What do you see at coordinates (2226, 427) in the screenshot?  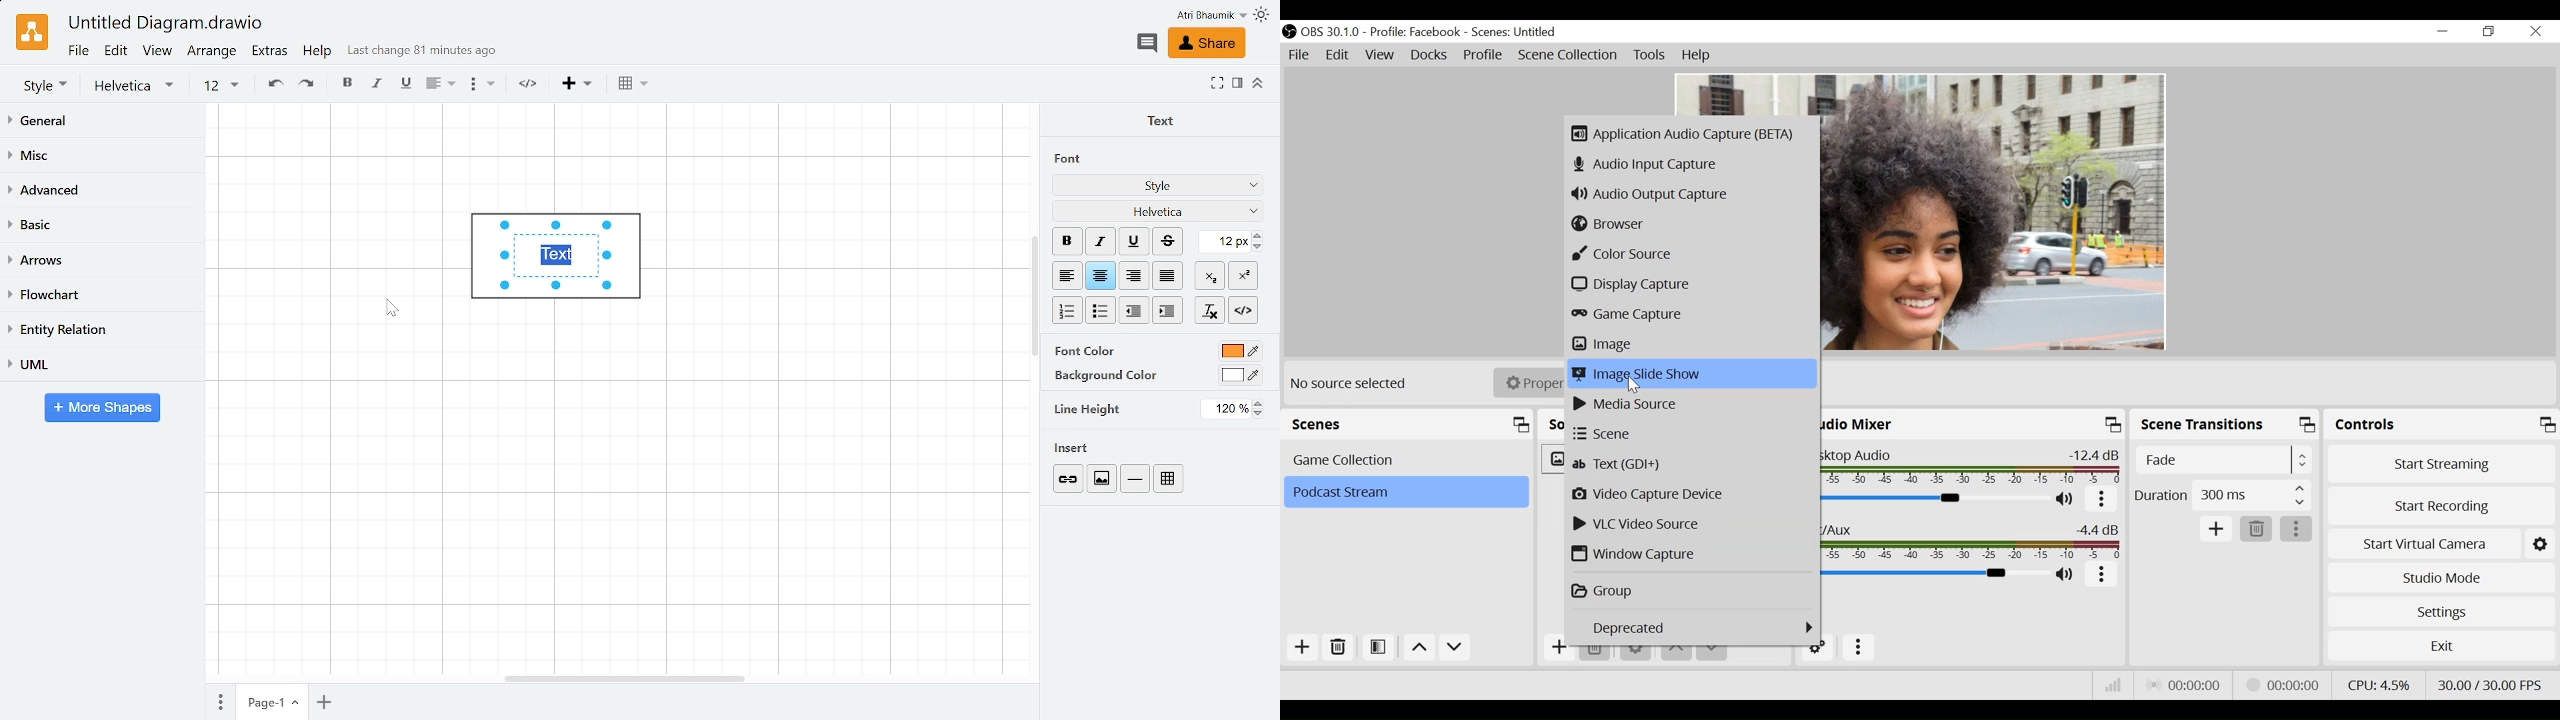 I see `Scene Transition` at bounding box center [2226, 427].